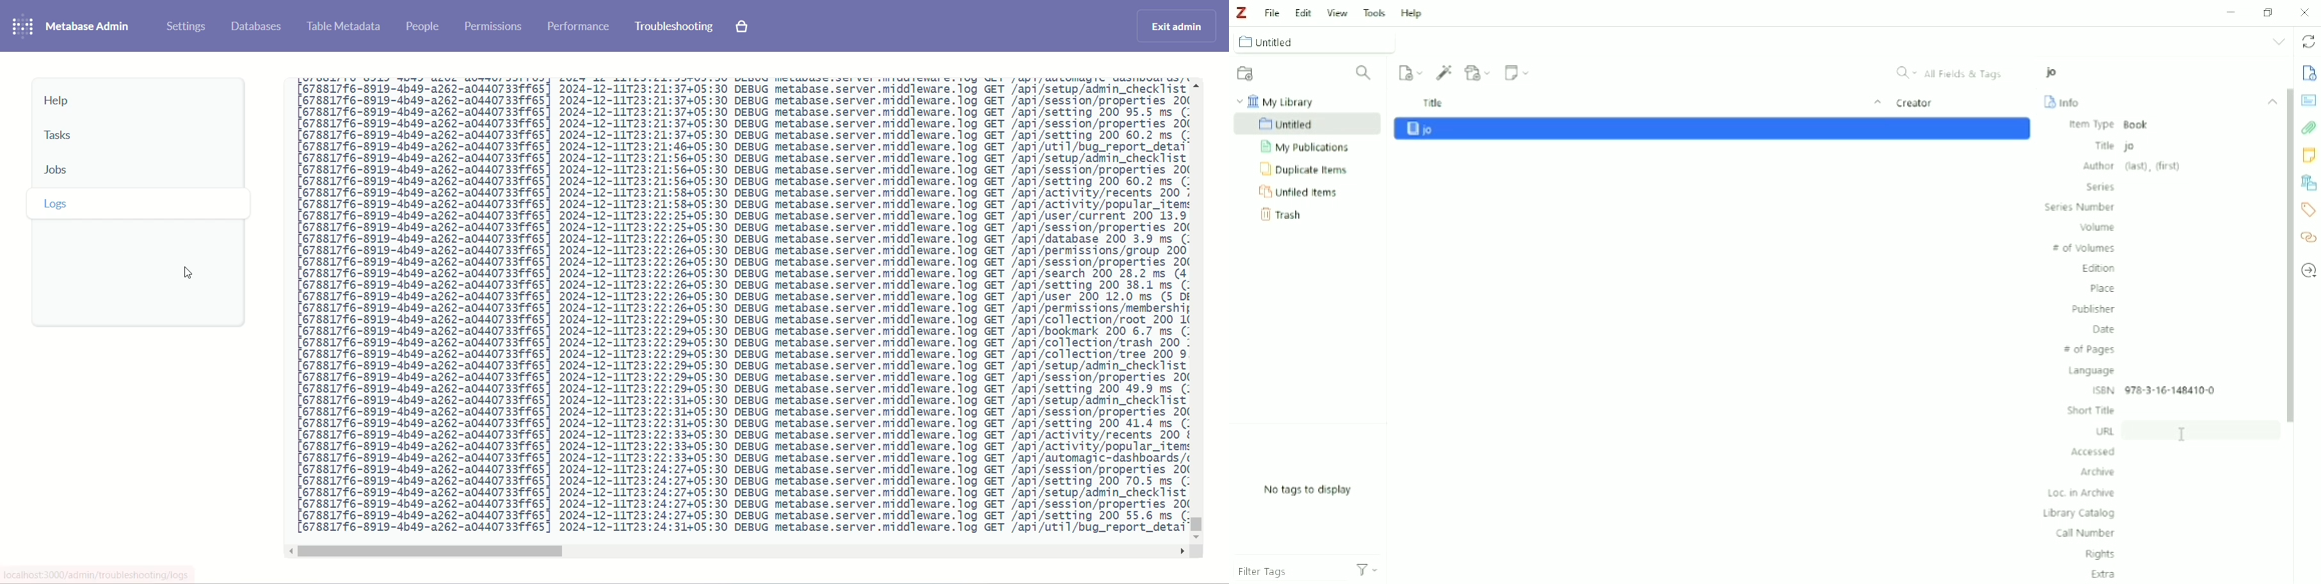 Image resolution: width=2324 pixels, height=588 pixels. I want to click on Locate, so click(2309, 271).